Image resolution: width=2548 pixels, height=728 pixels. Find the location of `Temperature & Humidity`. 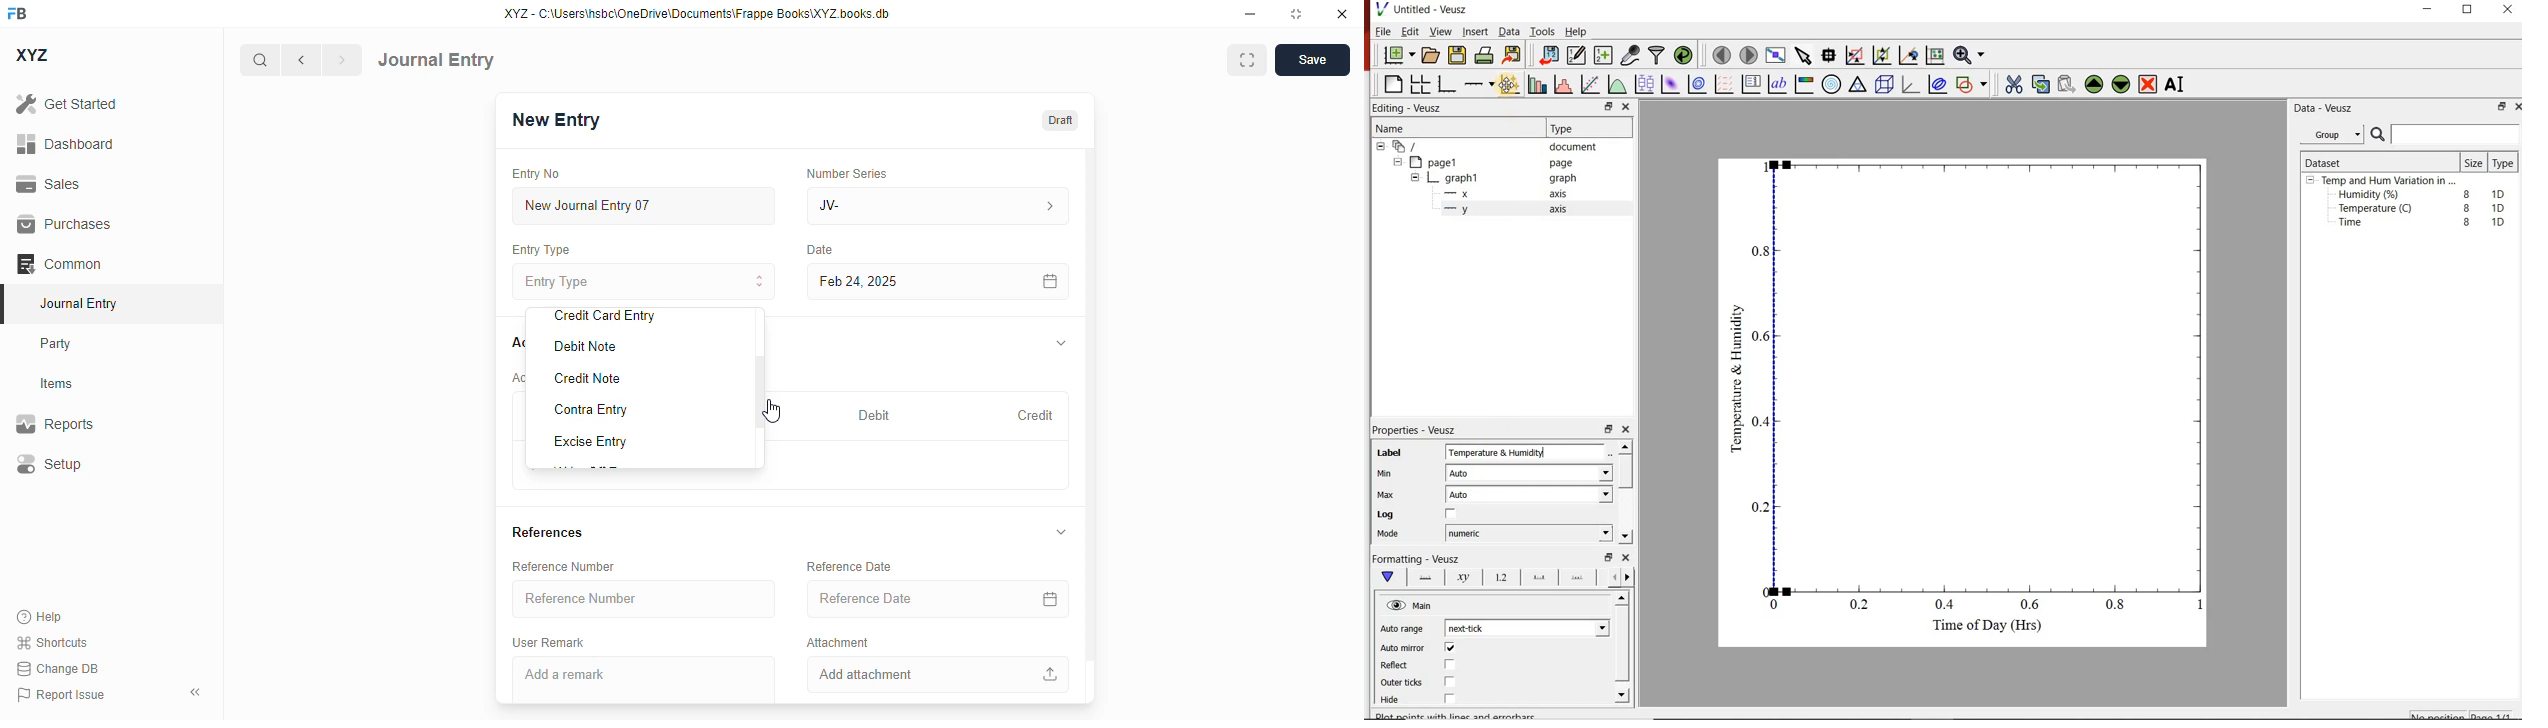

Temperature & Humidity is located at coordinates (1514, 453).